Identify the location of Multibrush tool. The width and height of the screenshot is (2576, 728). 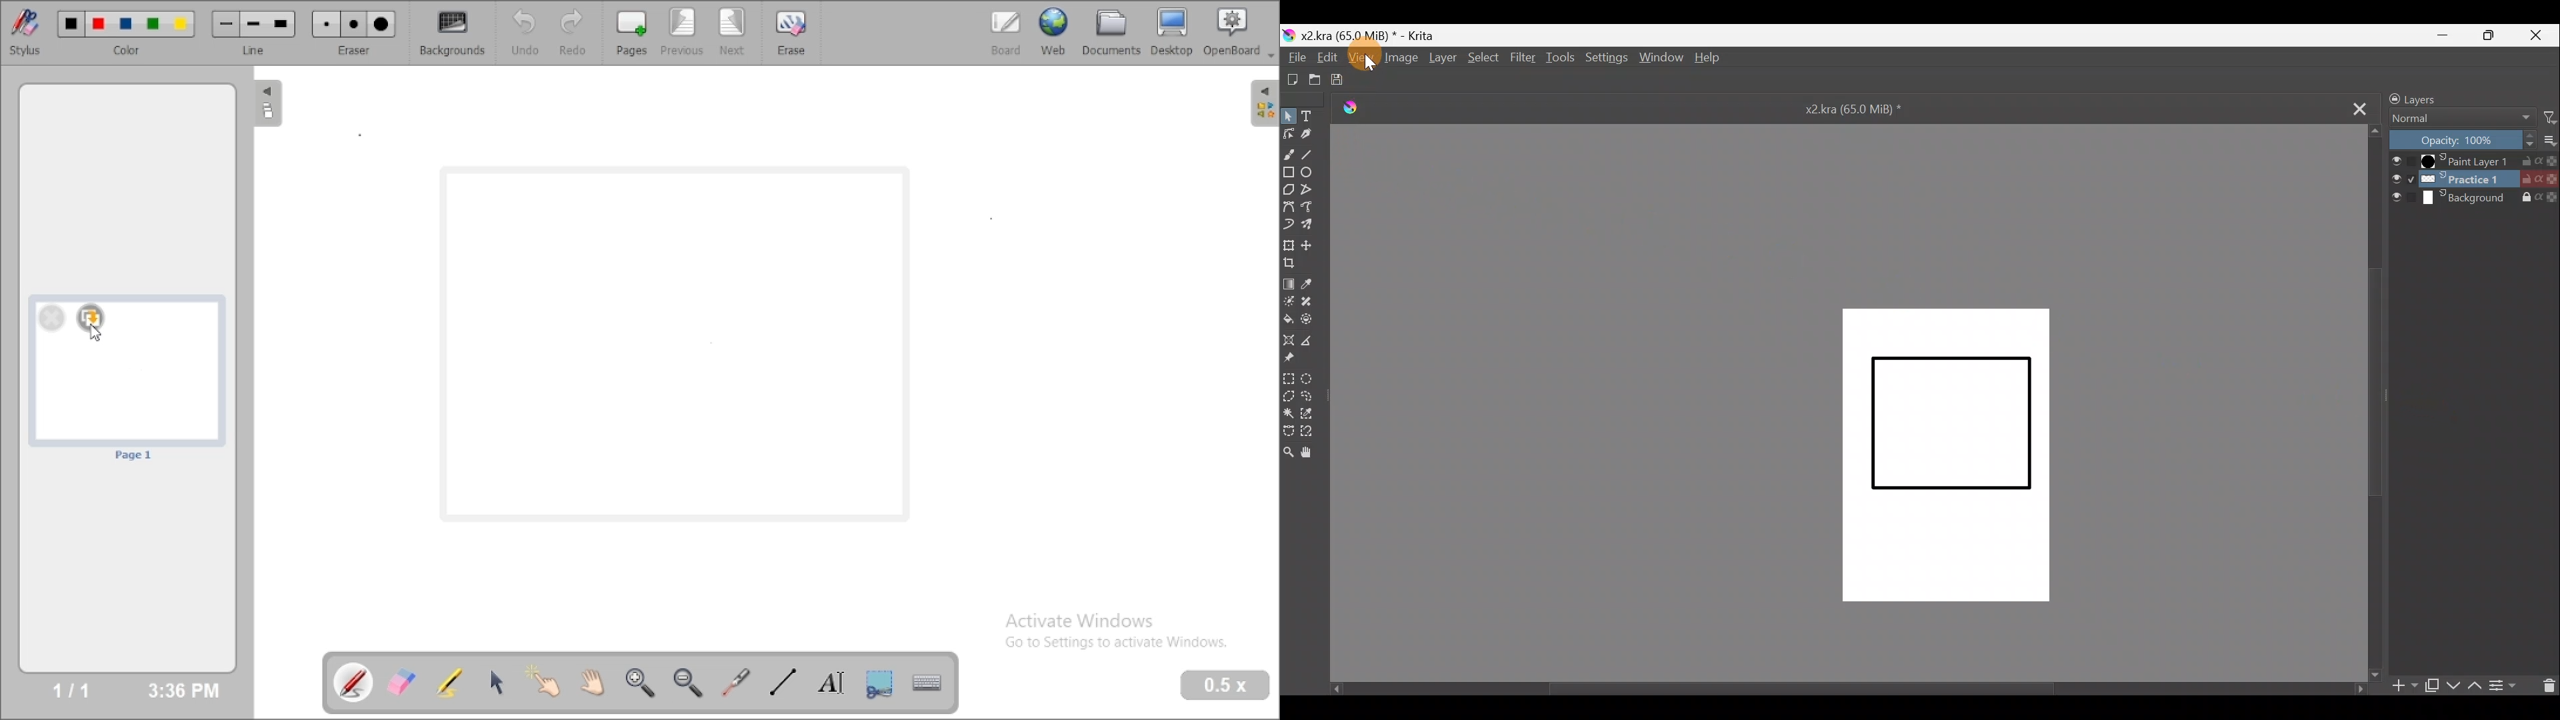
(1313, 223).